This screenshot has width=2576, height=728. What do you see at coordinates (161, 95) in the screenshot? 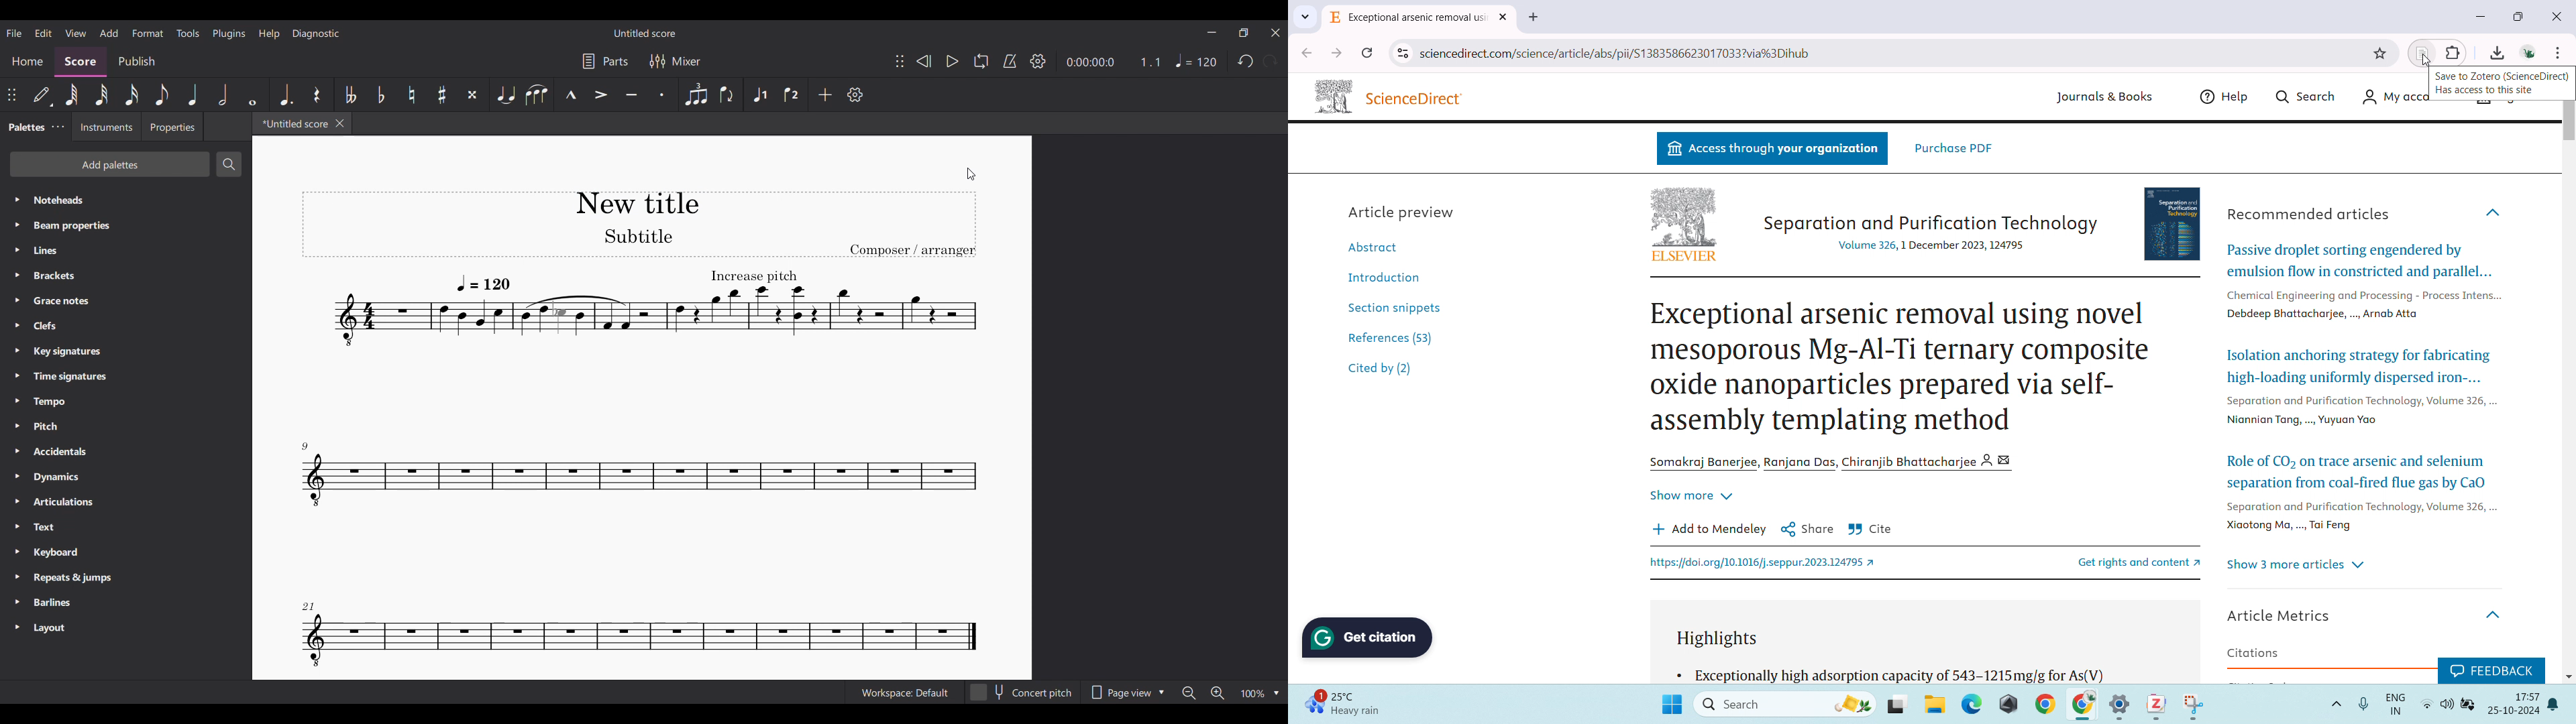
I see `8th note` at bounding box center [161, 95].